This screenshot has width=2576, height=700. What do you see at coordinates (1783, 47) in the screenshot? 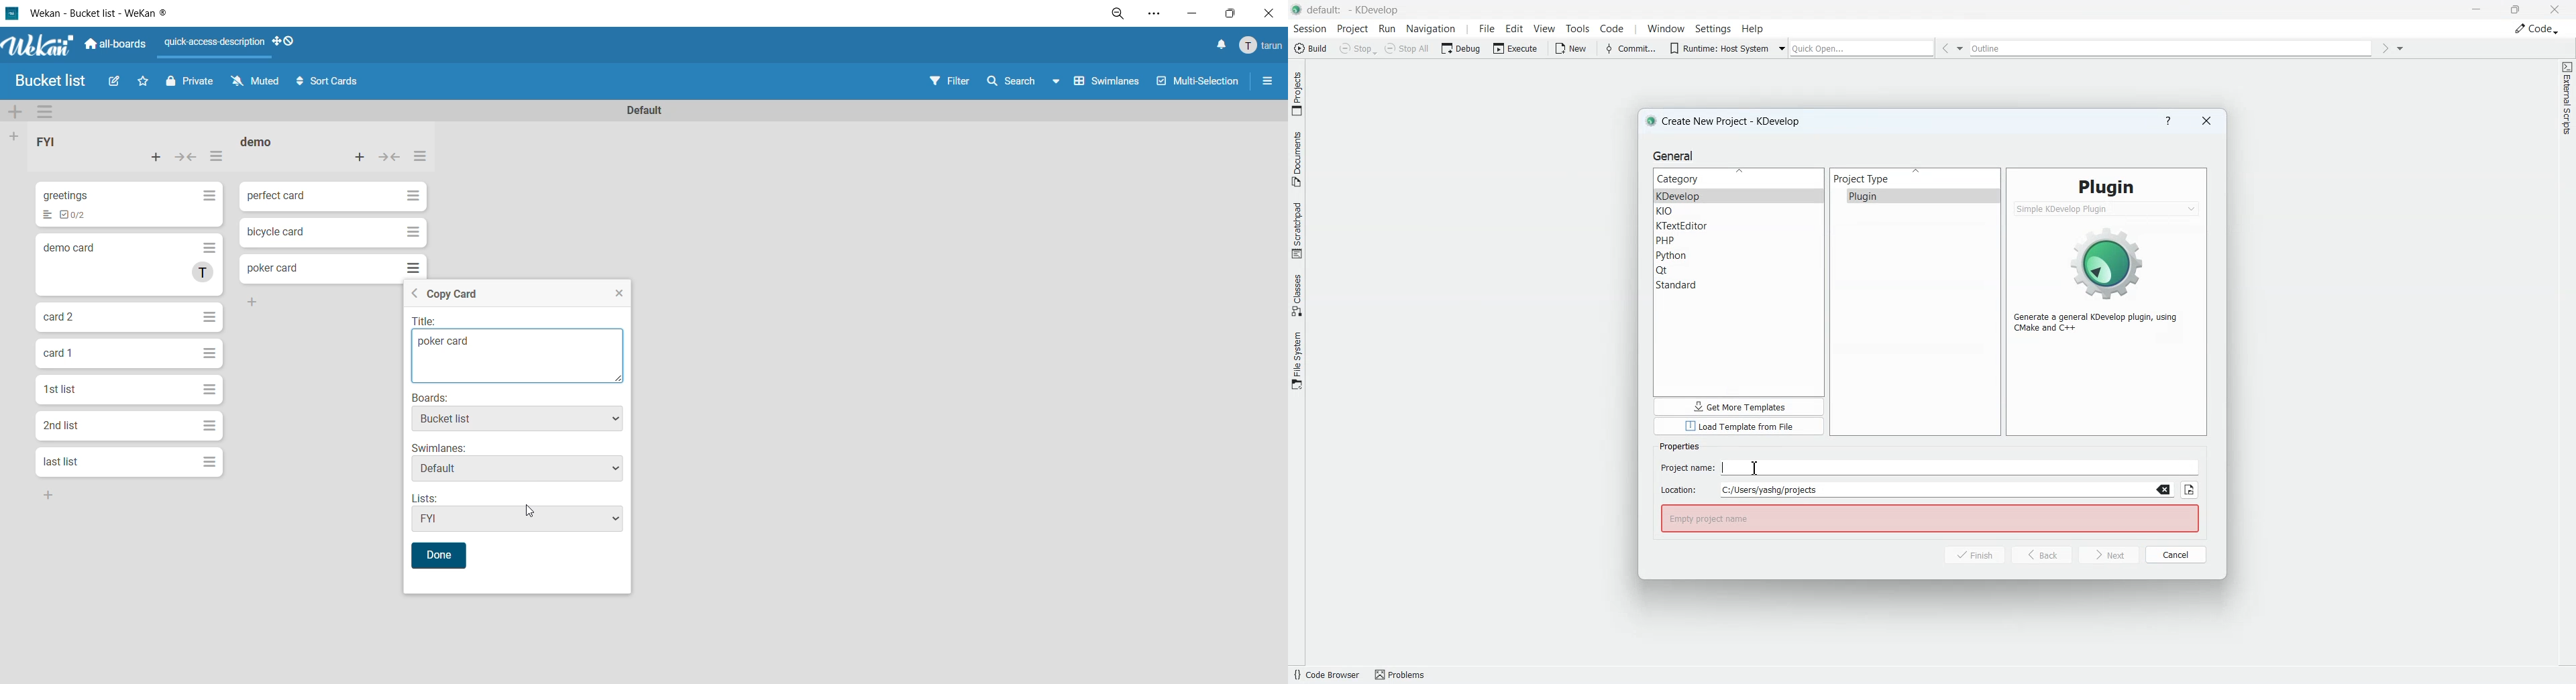
I see `Drop down box` at bounding box center [1783, 47].